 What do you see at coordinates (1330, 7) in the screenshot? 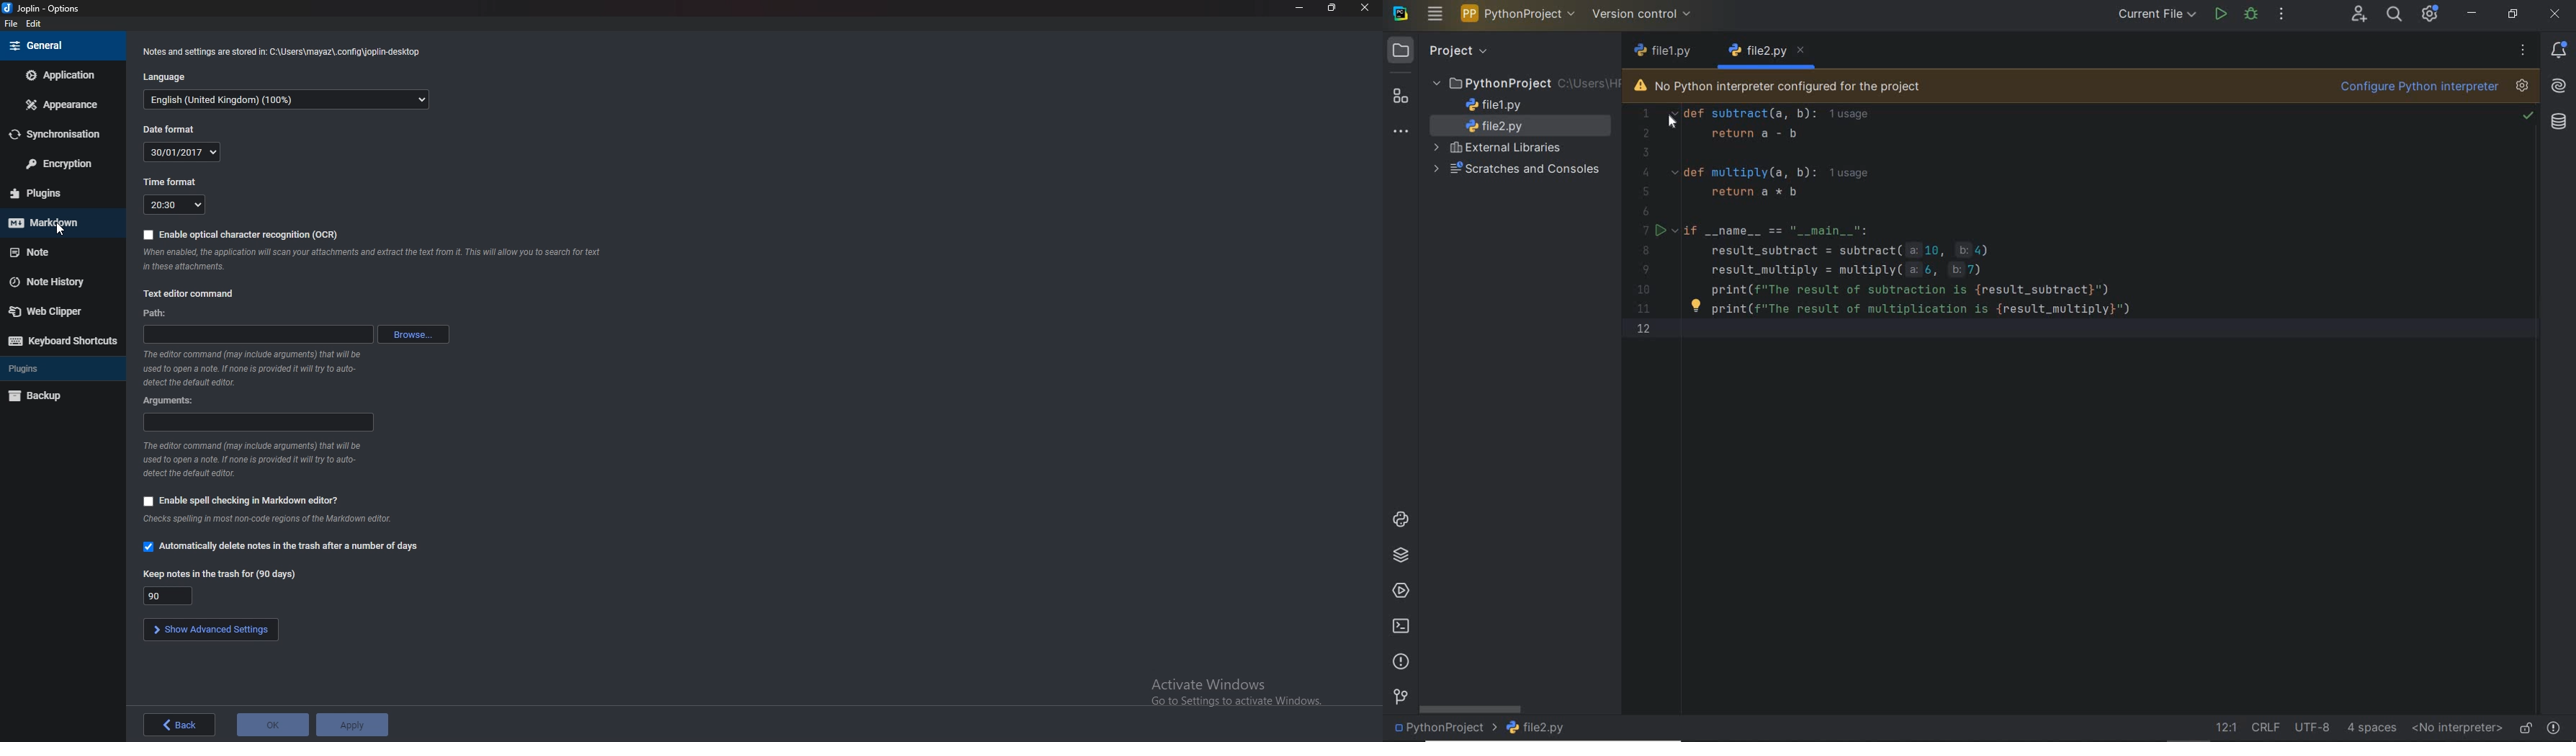
I see `resize` at bounding box center [1330, 7].